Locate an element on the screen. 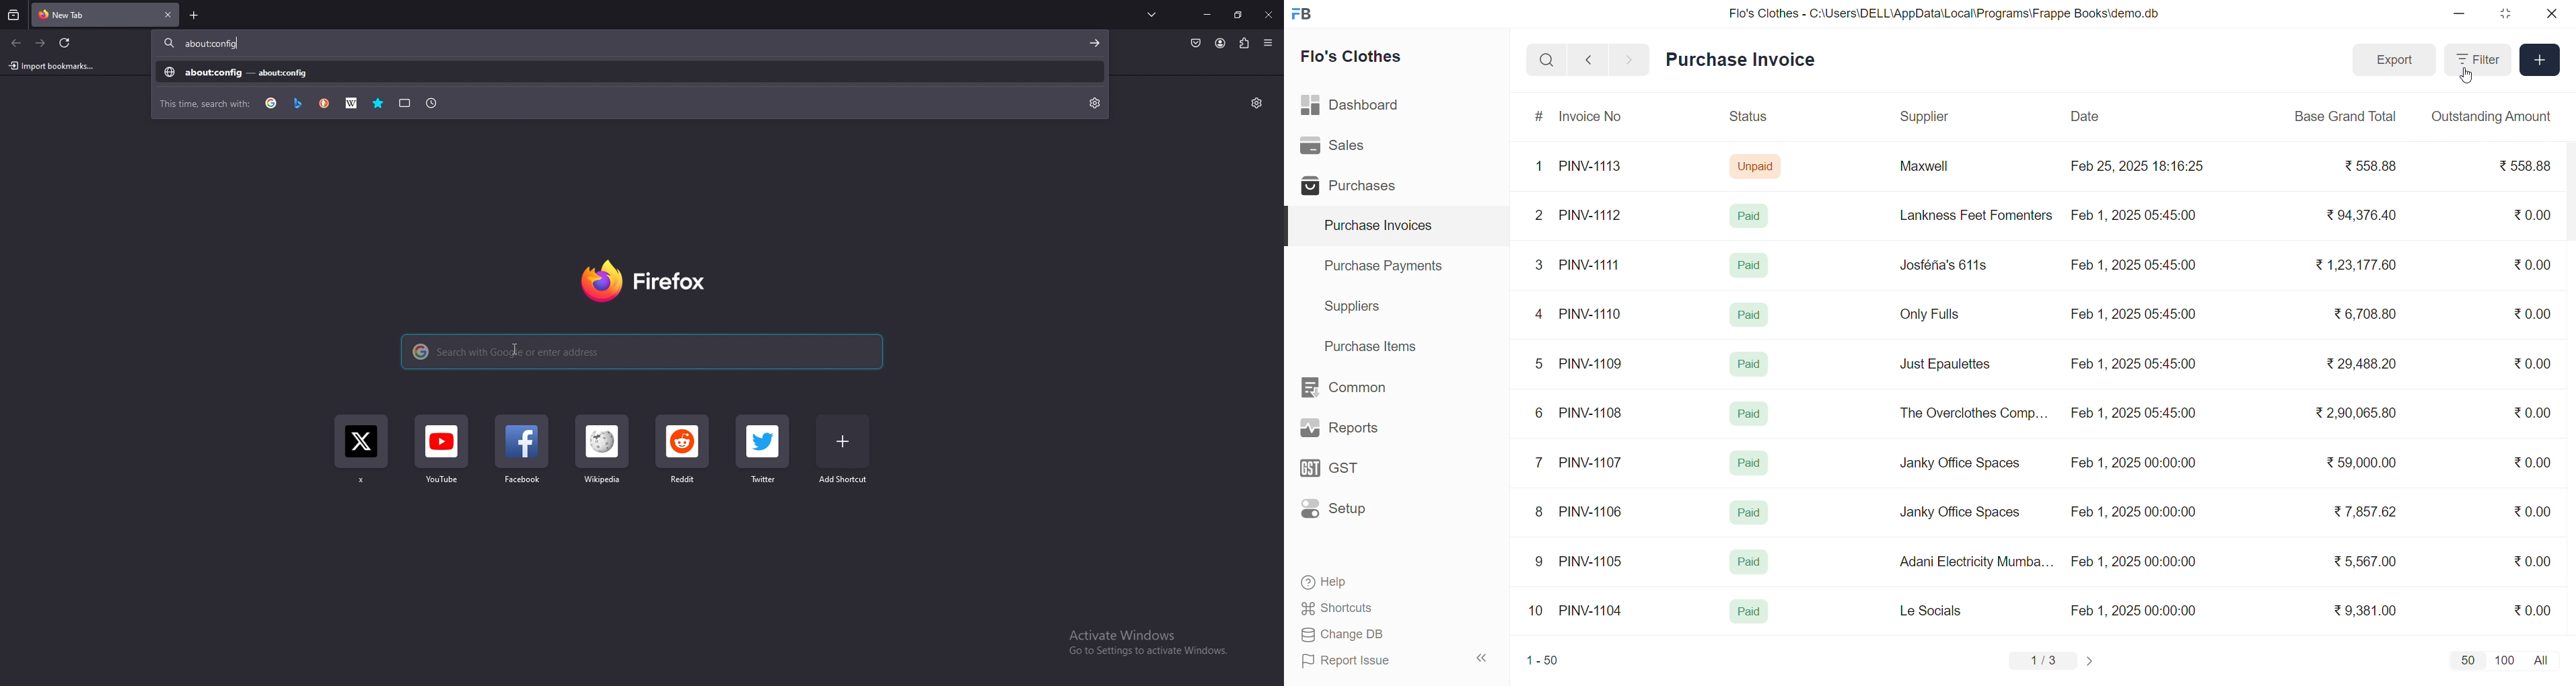 This screenshot has width=2576, height=700. PINV-1112 is located at coordinates (1590, 216).